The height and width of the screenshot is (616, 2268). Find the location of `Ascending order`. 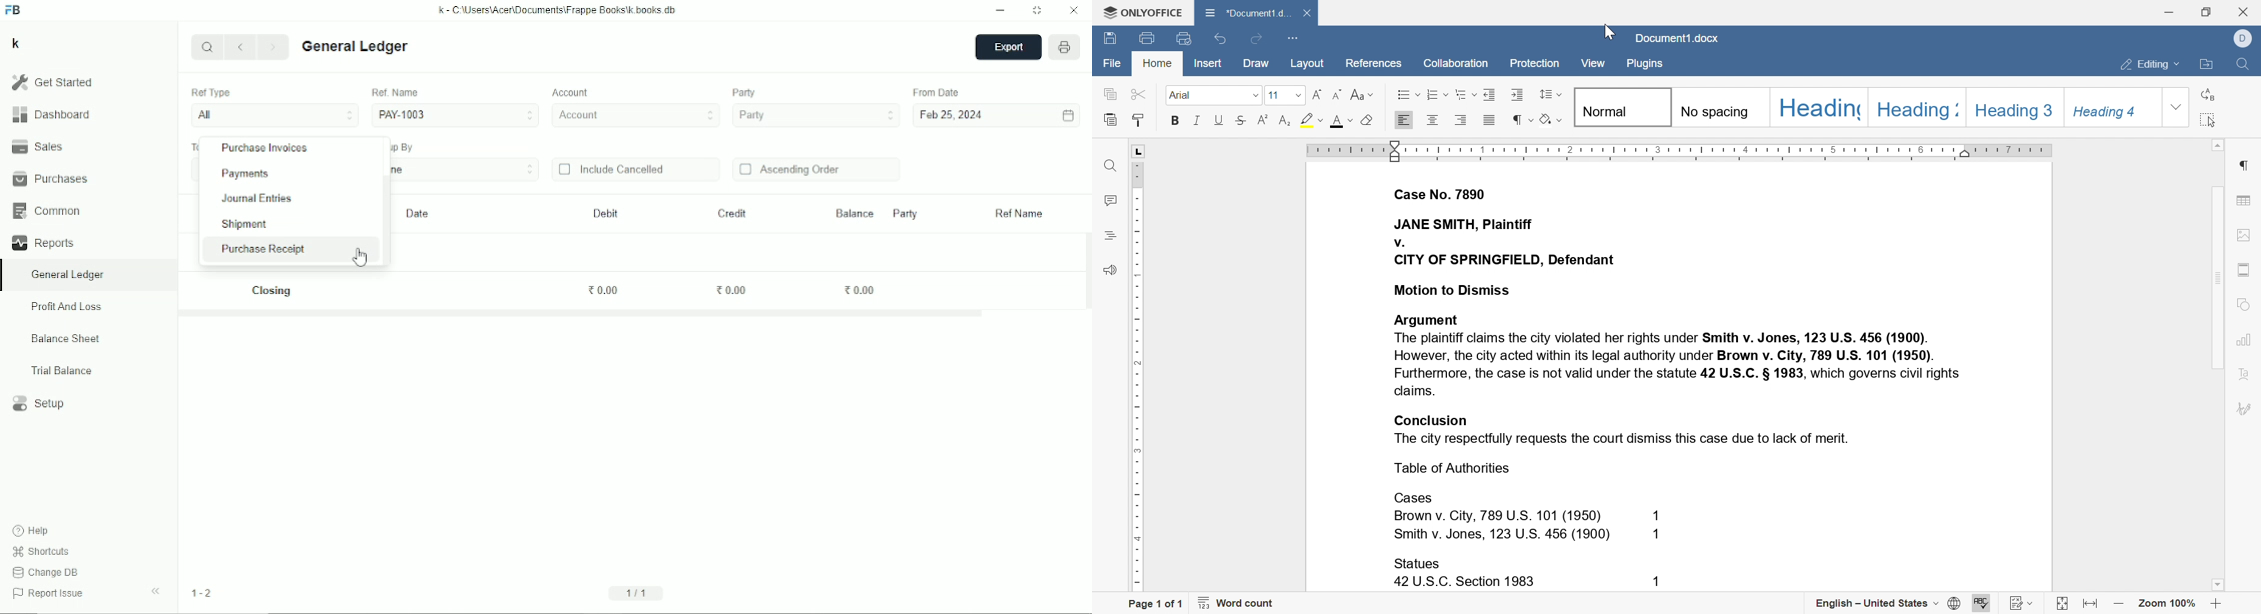

Ascending order is located at coordinates (790, 170).